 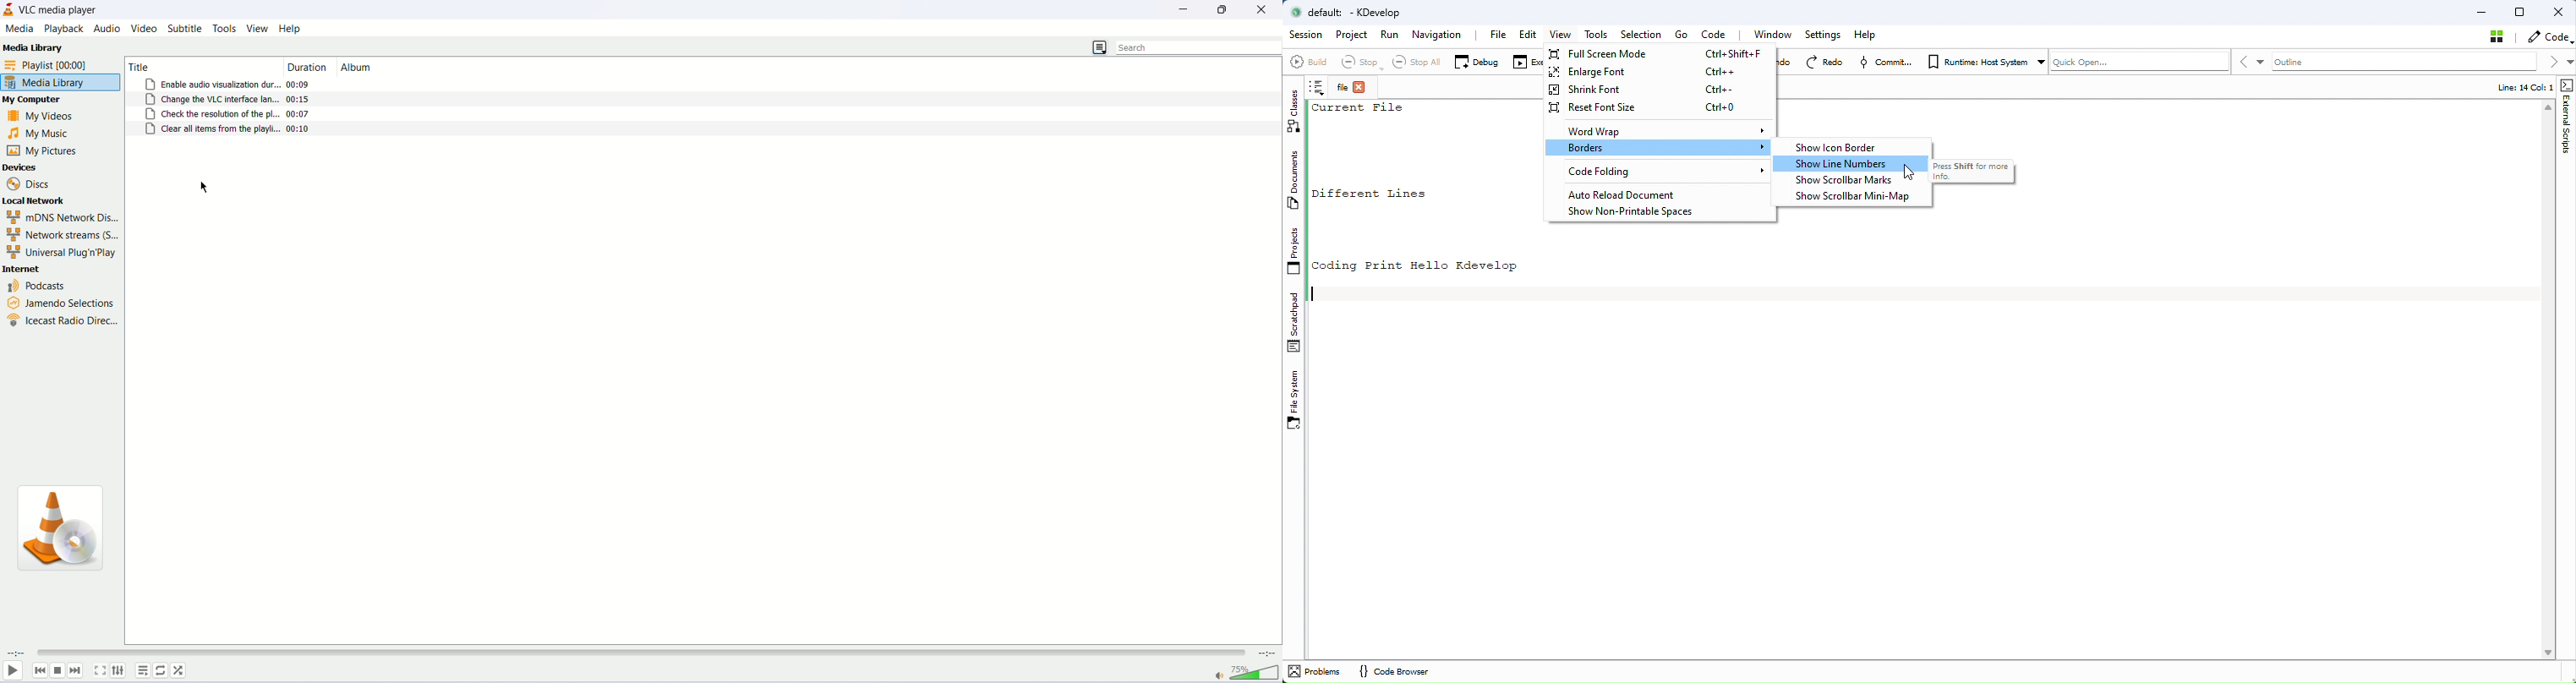 What do you see at coordinates (35, 200) in the screenshot?
I see `local network` at bounding box center [35, 200].